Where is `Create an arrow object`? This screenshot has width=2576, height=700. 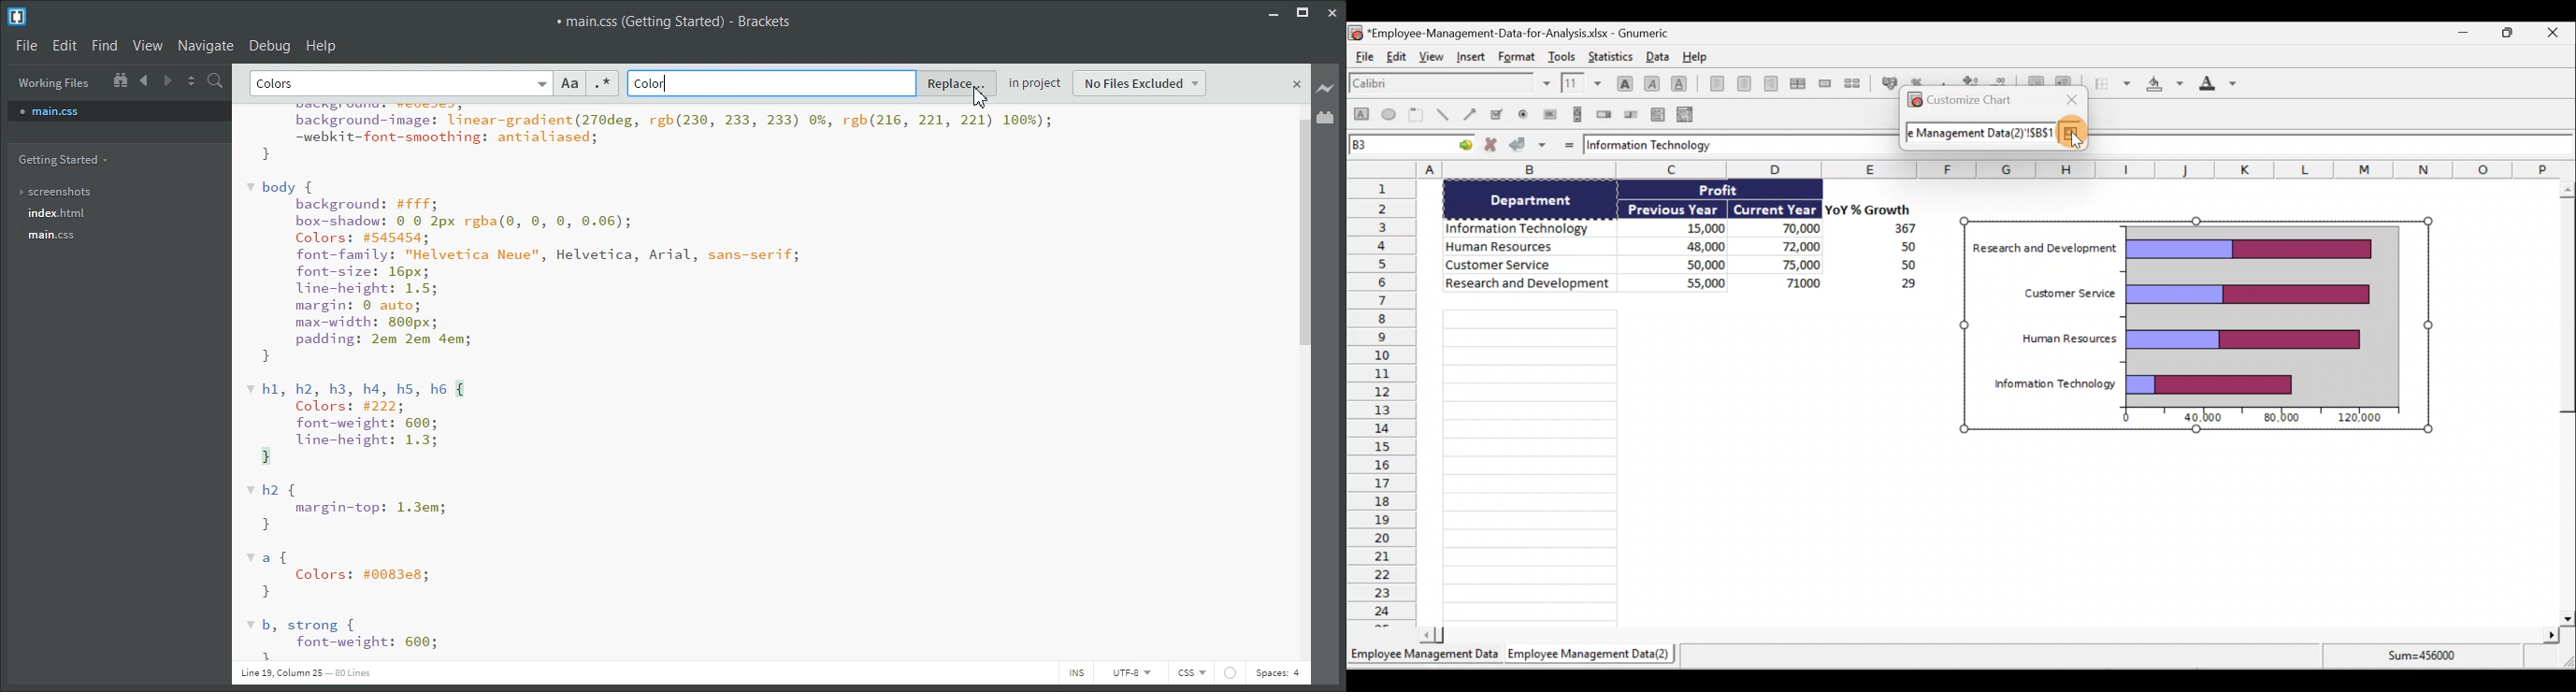 Create an arrow object is located at coordinates (1472, 116).